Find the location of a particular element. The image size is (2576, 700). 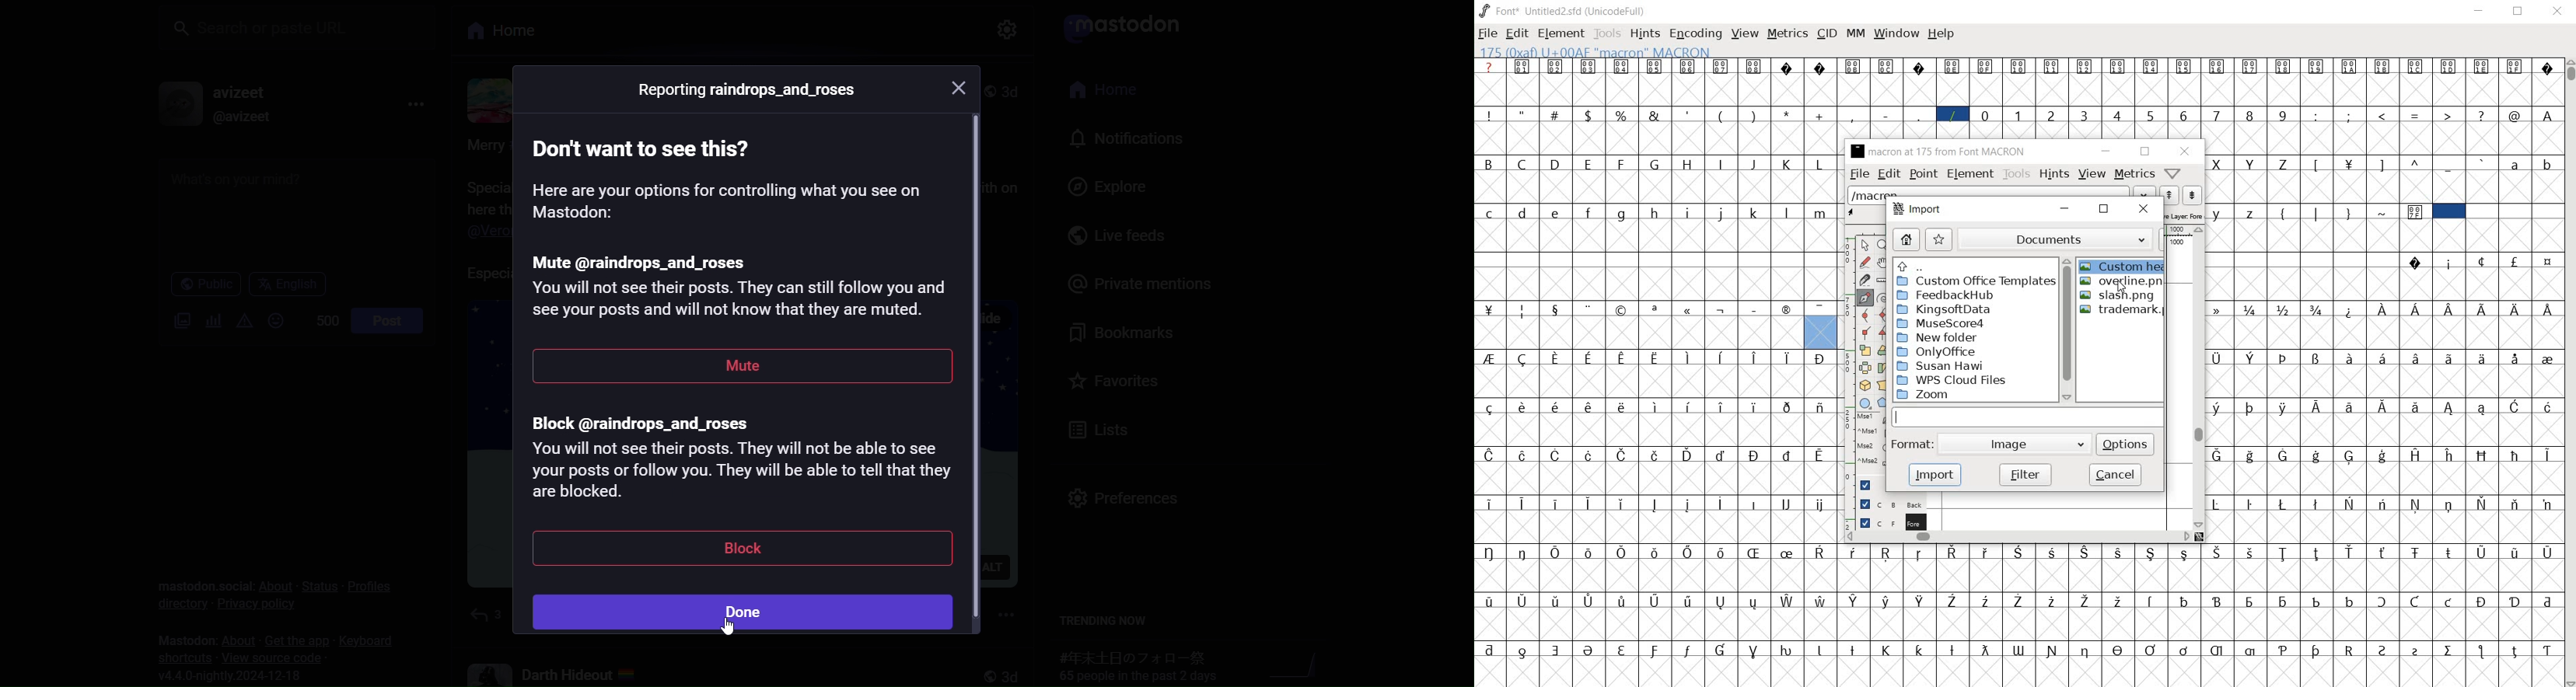

Symbol is located at coordinates (2448, 553).